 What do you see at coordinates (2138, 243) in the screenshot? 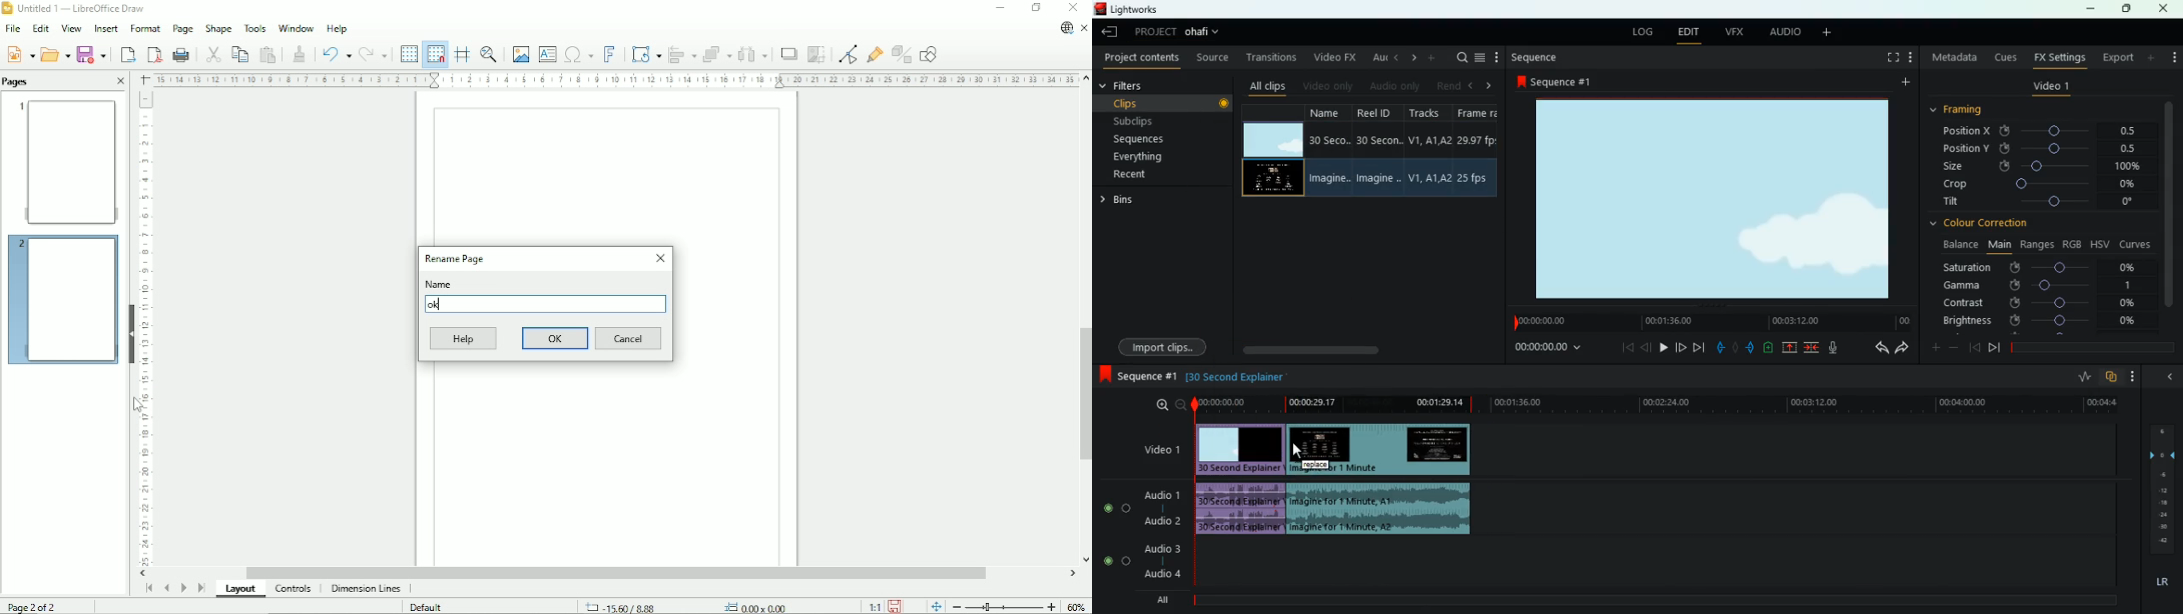
I see `curves` at bounding box center [2138, 243].